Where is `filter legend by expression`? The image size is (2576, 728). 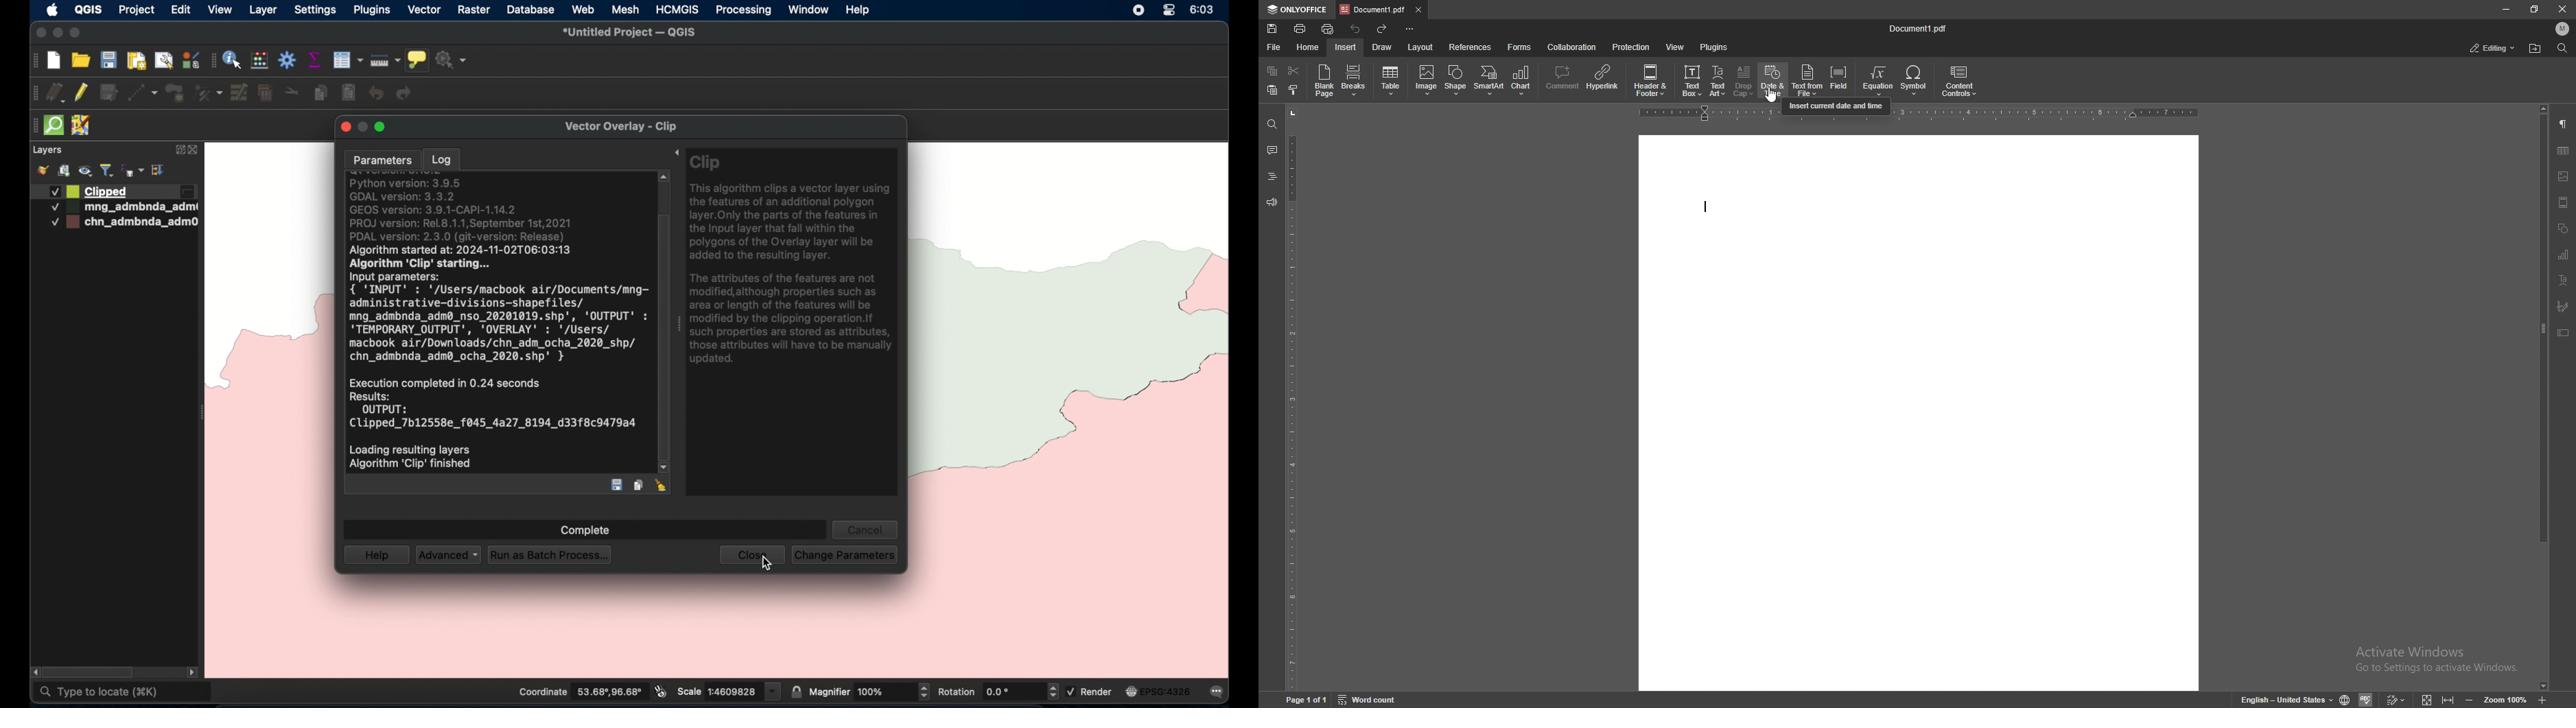
filter legend by expression is located at coordinates (134, 170).